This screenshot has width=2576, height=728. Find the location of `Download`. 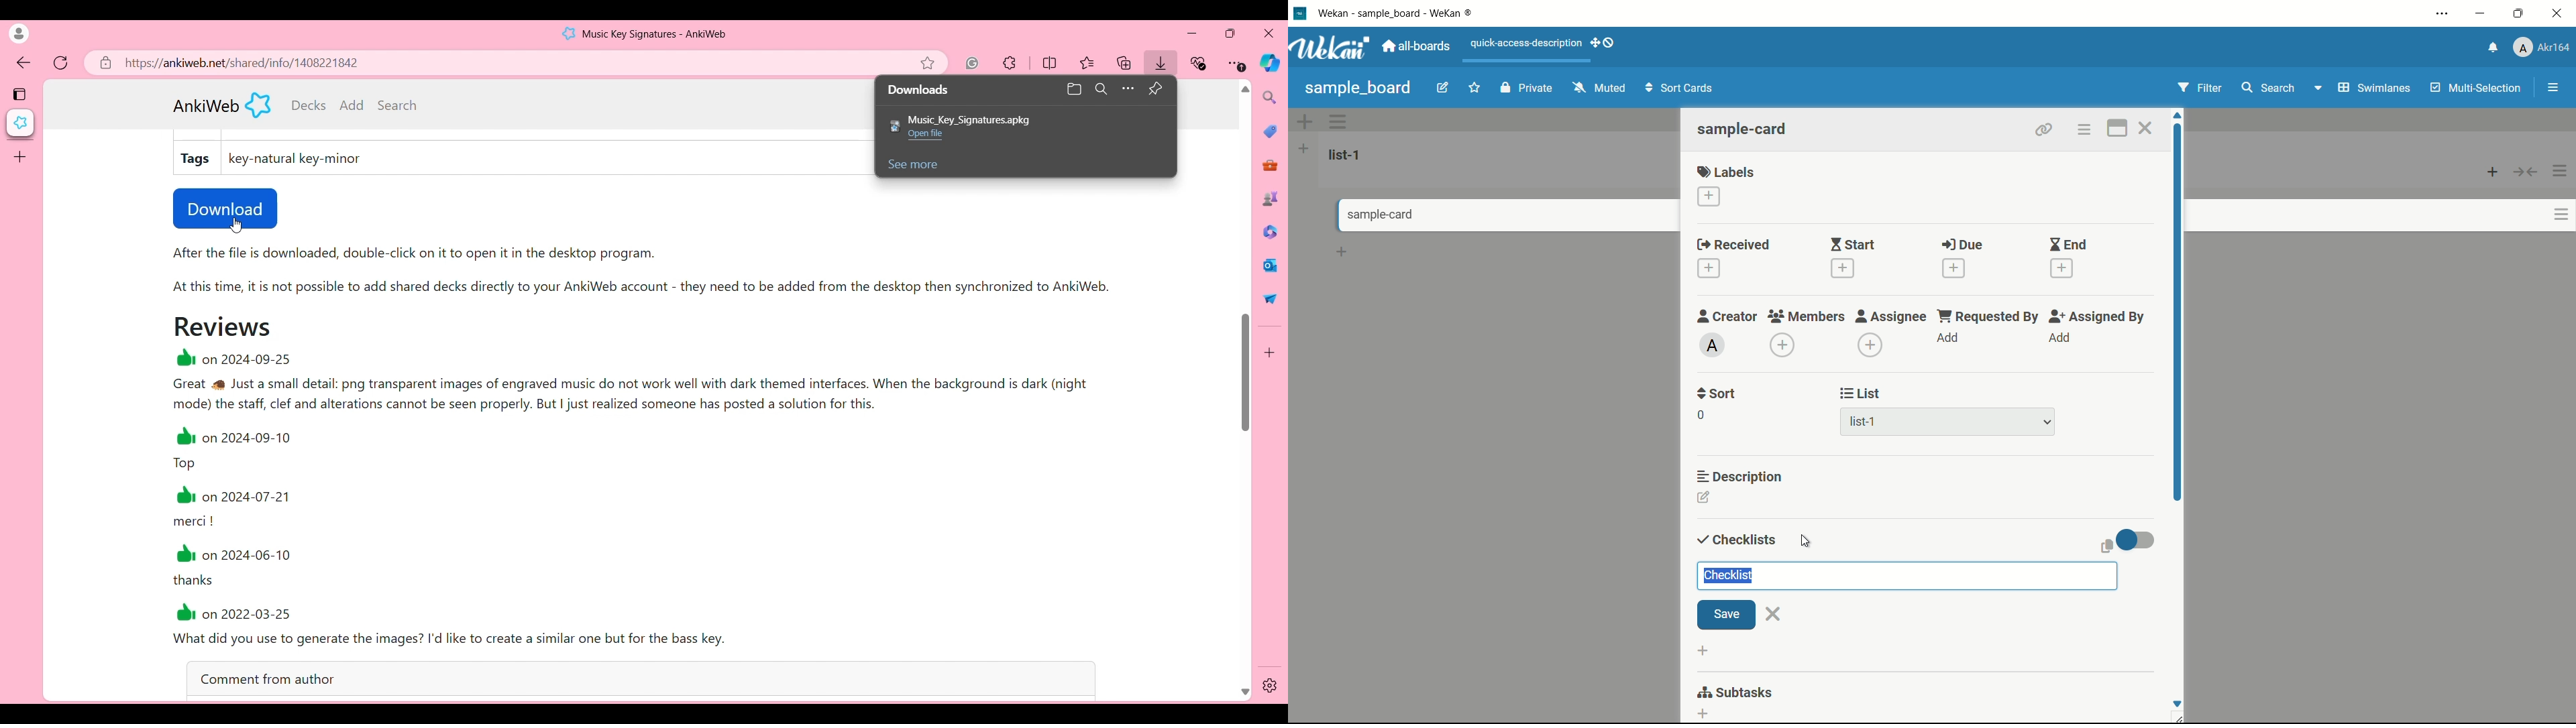

Download is located at coordinates (225, 208).